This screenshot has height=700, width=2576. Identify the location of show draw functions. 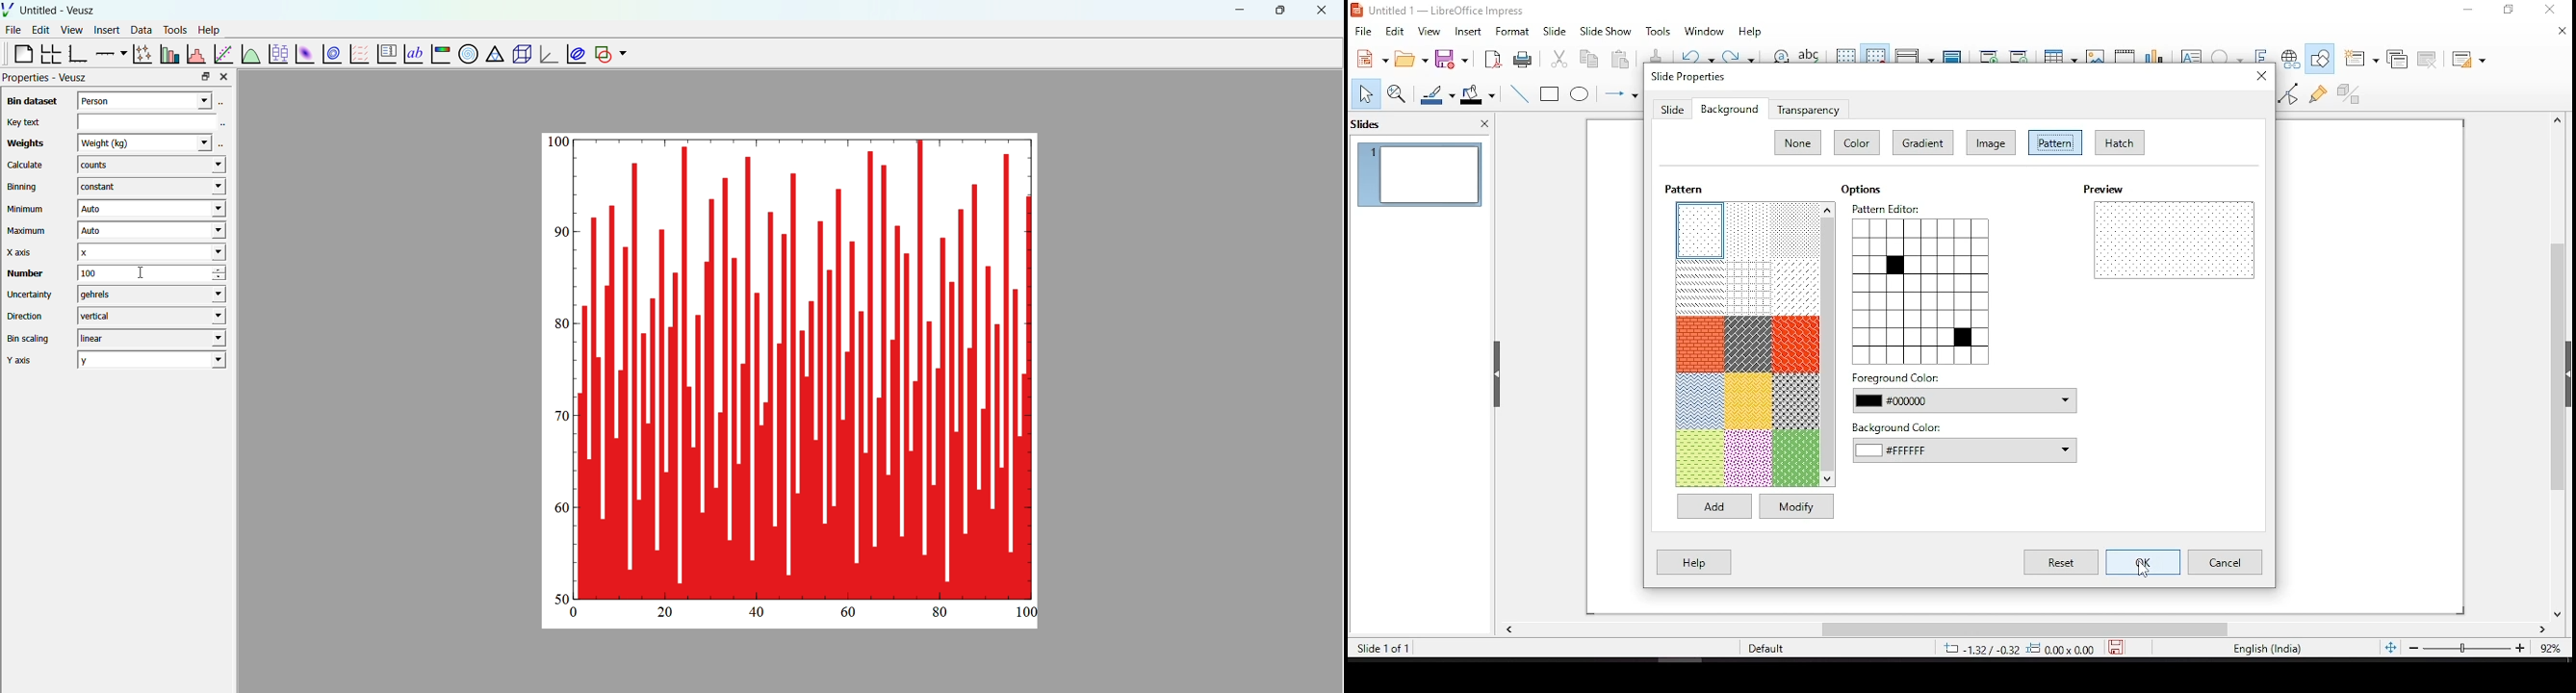
(2321, 57).